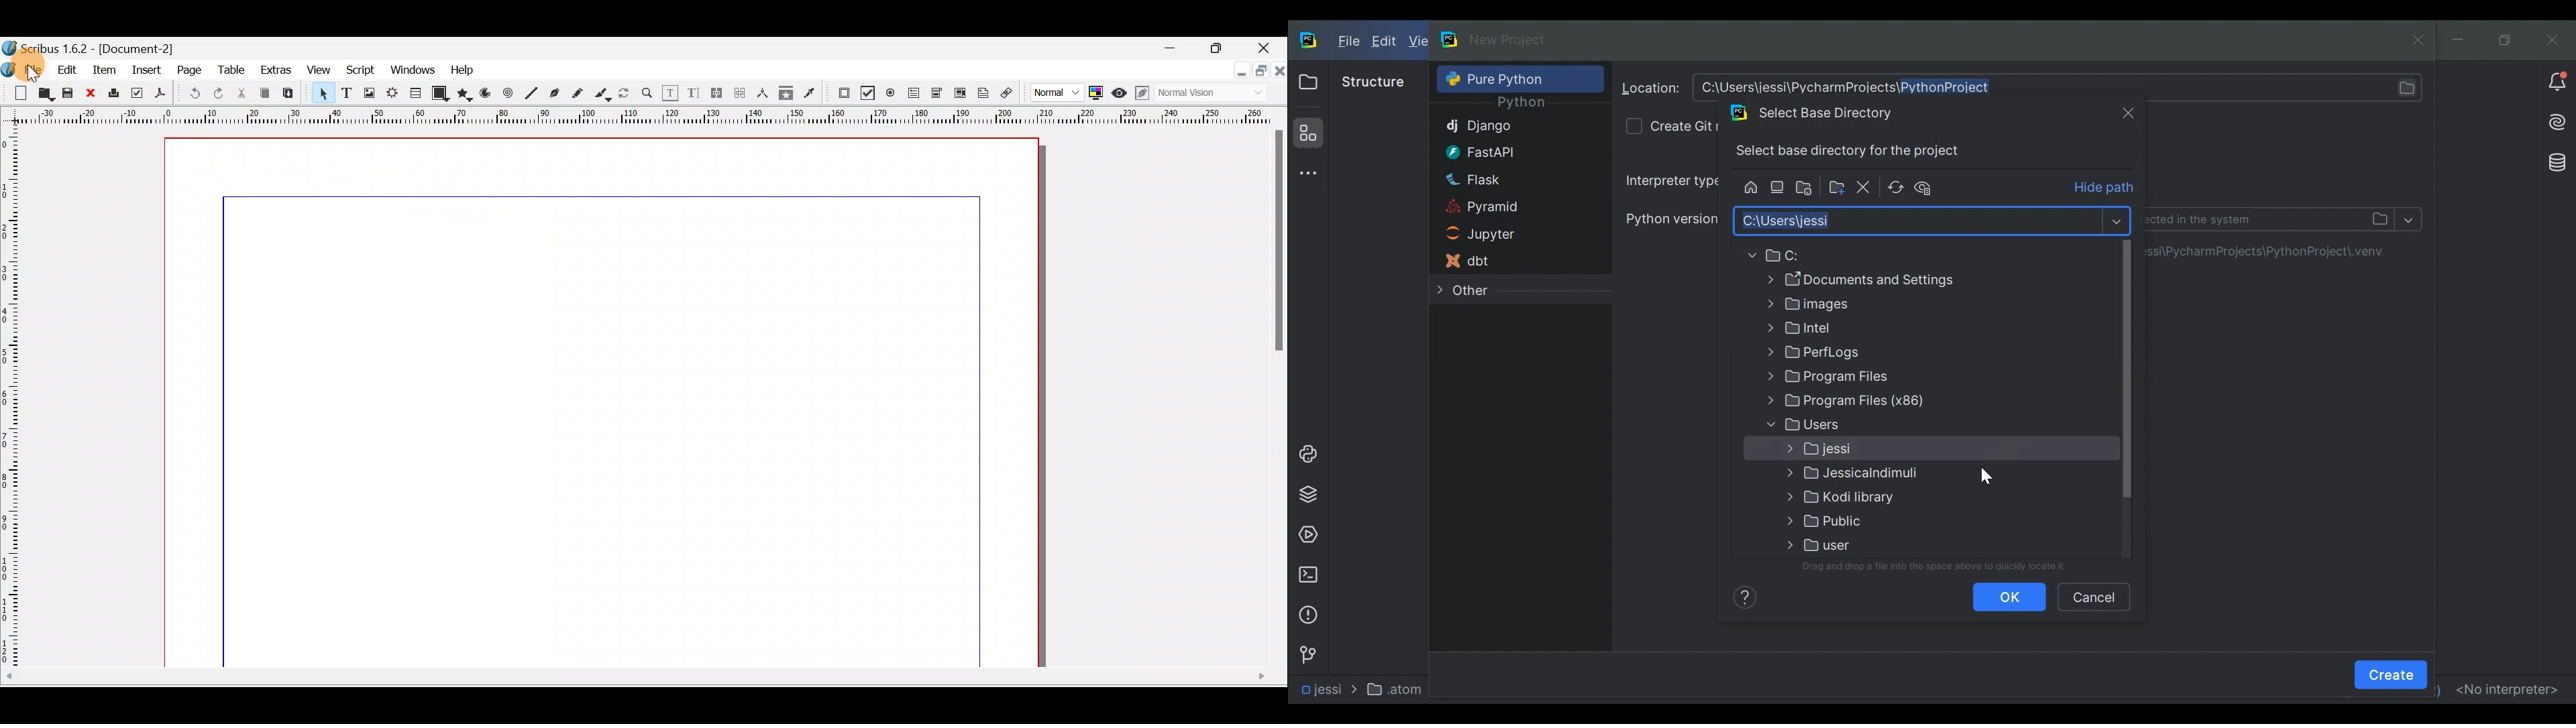 The width and height of the screenshot is (2576, 728). Describe the element at coordinates (613, 402) in the screenshot. I see `Canvas` at that location.